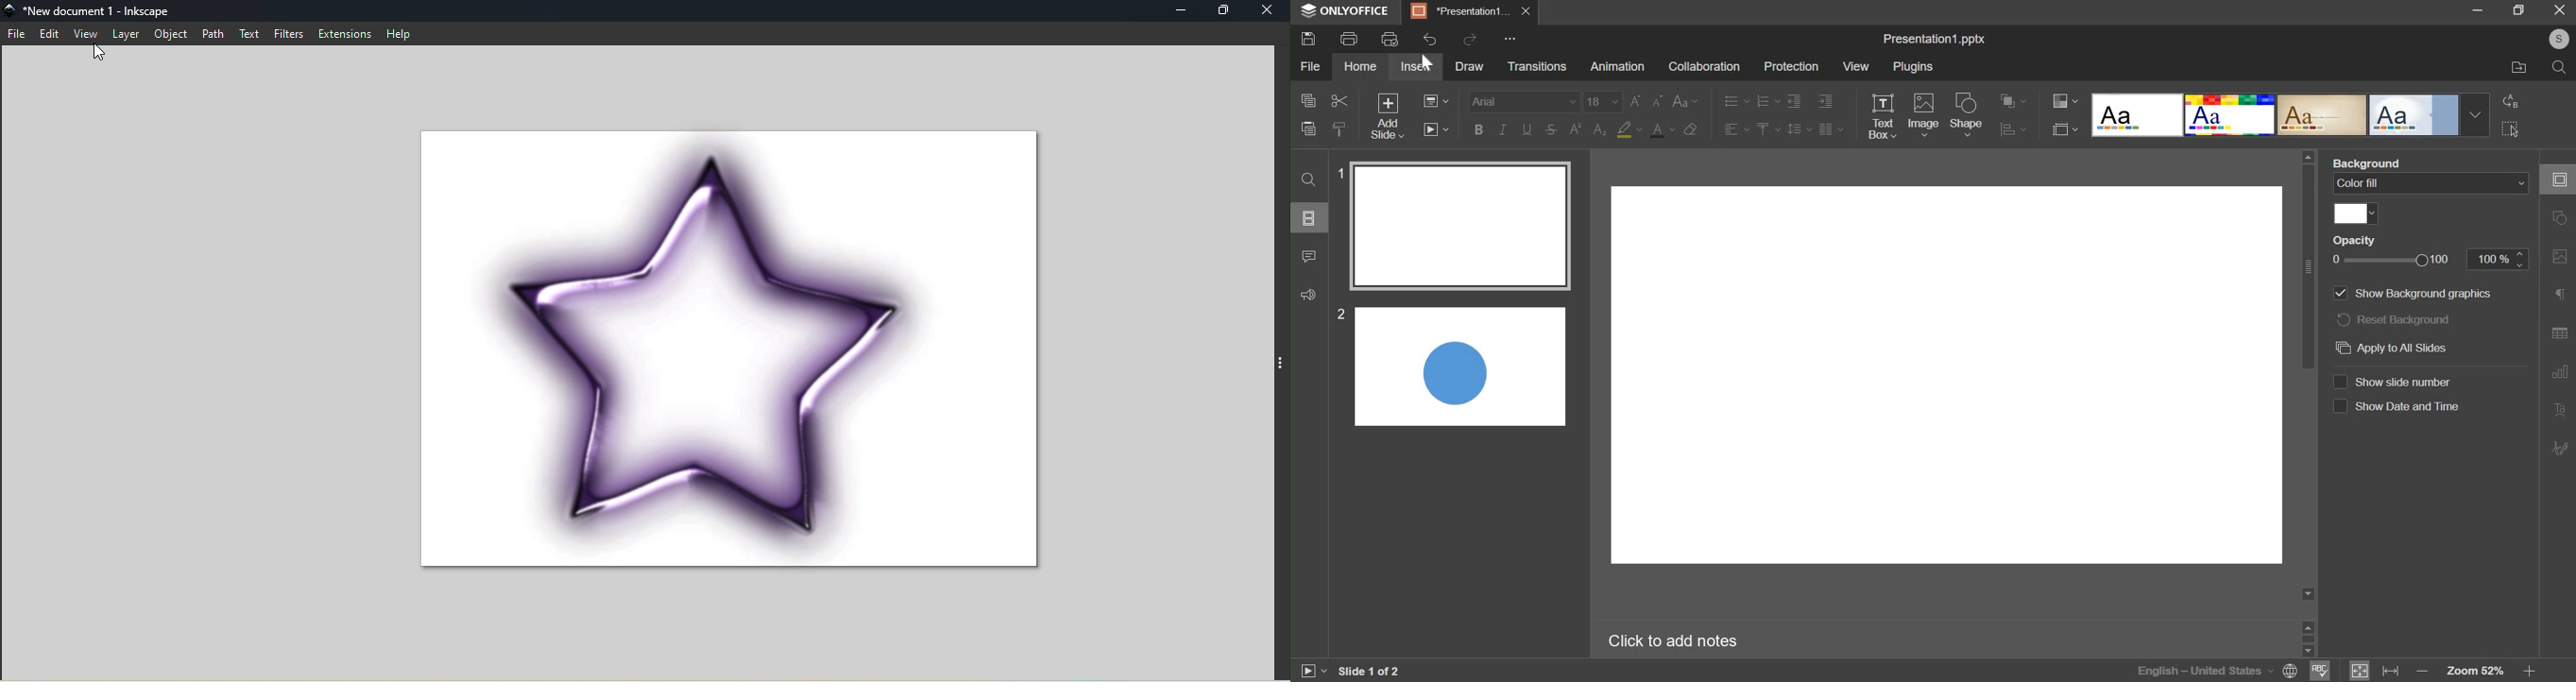  What do you see at coordinates (1628, 130) in the screenshot?
I see `background color` at bounding box center [1628, 130].